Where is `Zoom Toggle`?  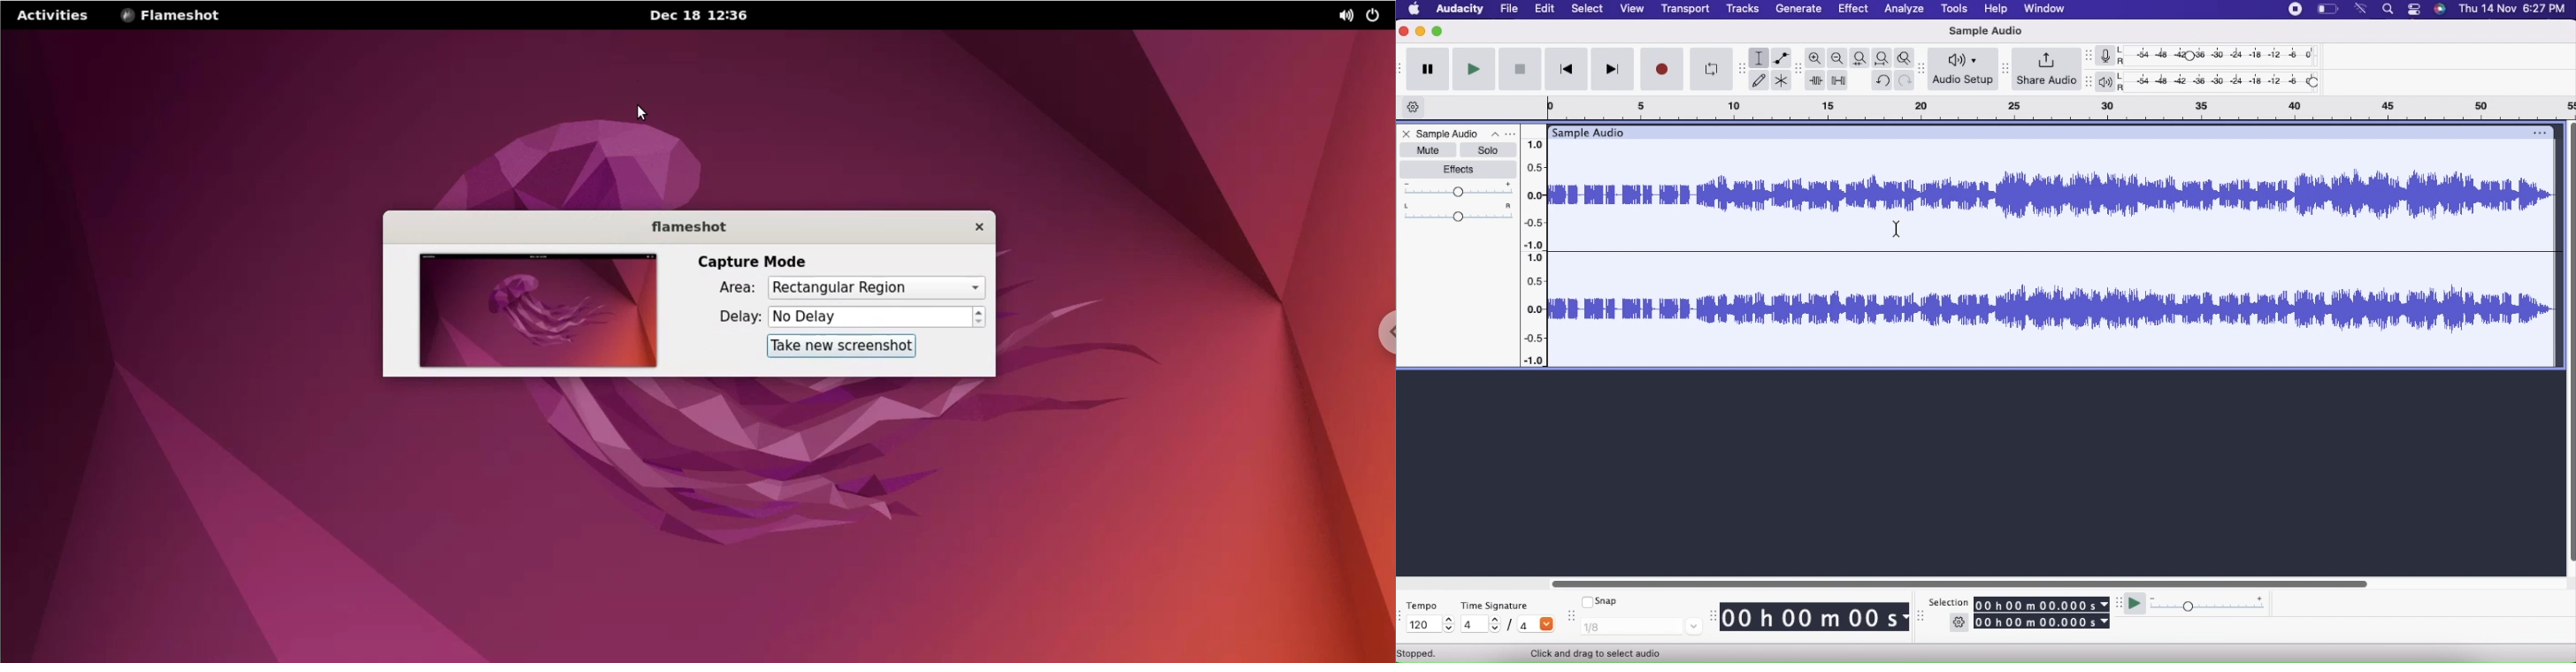 Zoom Toggle is located at coordinates (1904, 58).